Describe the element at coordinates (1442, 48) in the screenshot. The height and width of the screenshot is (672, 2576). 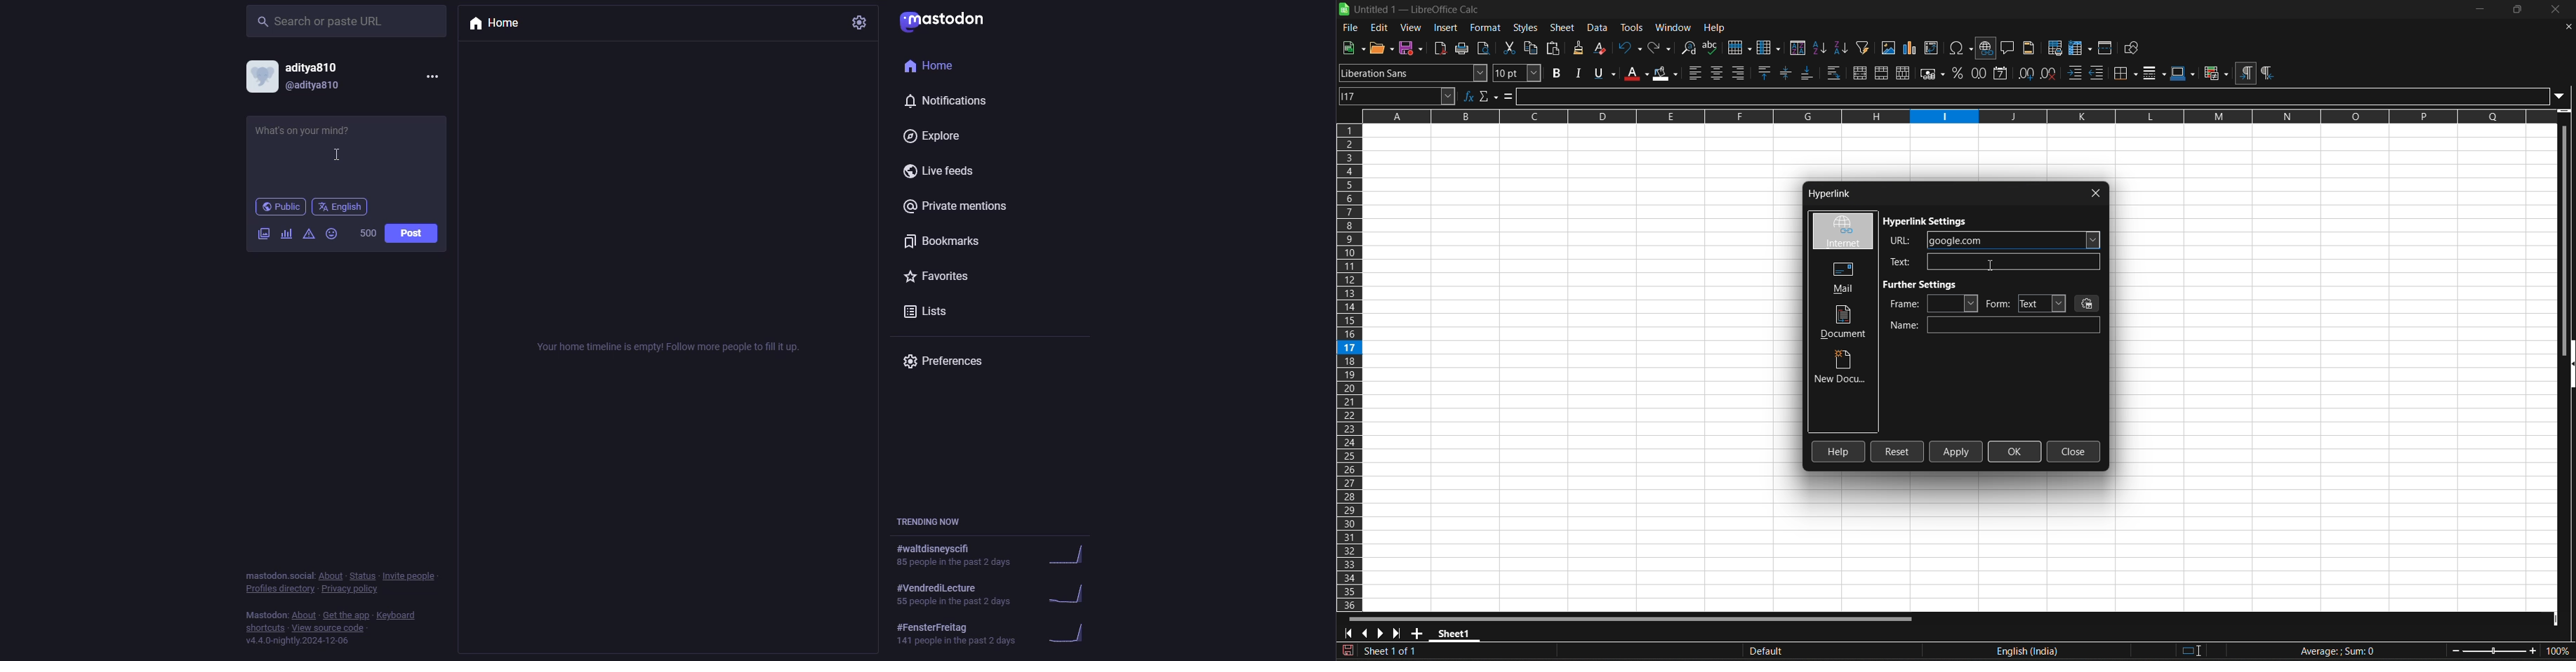
I see `export directly as pdf` at that location.